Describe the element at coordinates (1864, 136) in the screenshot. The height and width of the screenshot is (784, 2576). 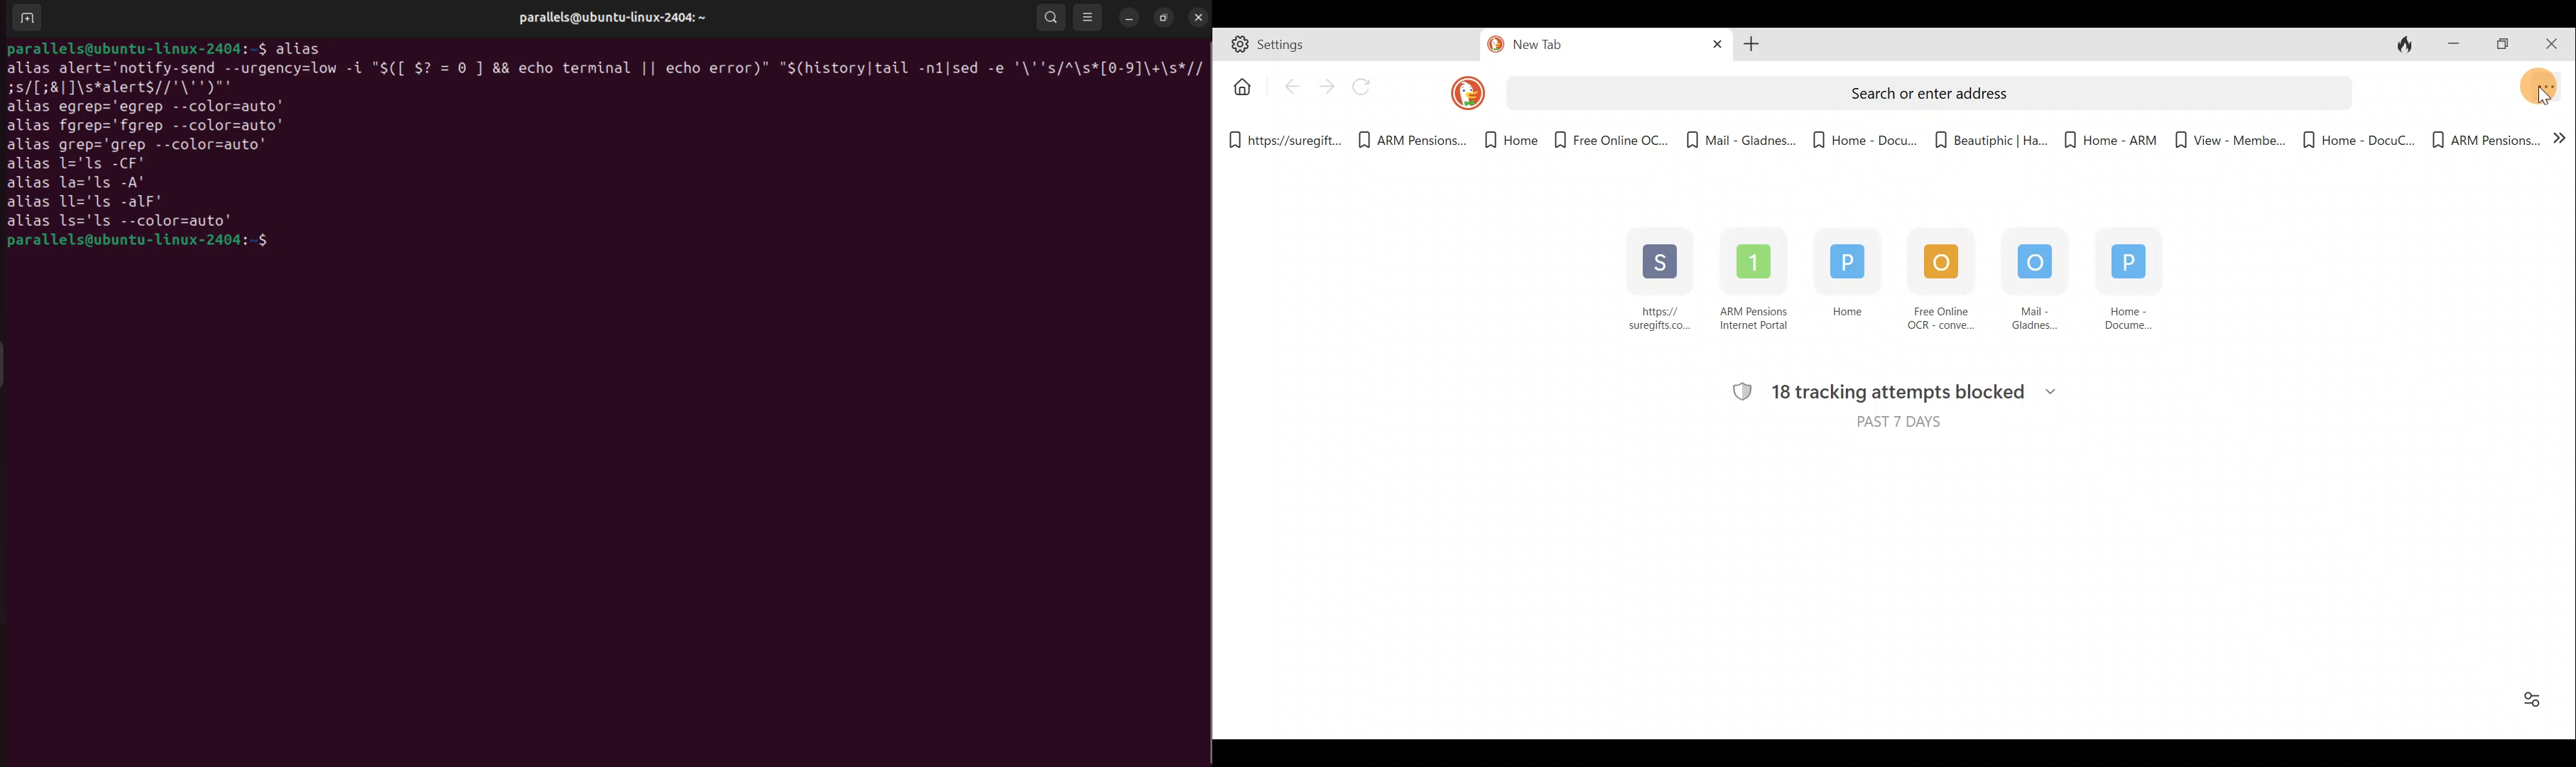
I see `Home - Docu...` at that location.